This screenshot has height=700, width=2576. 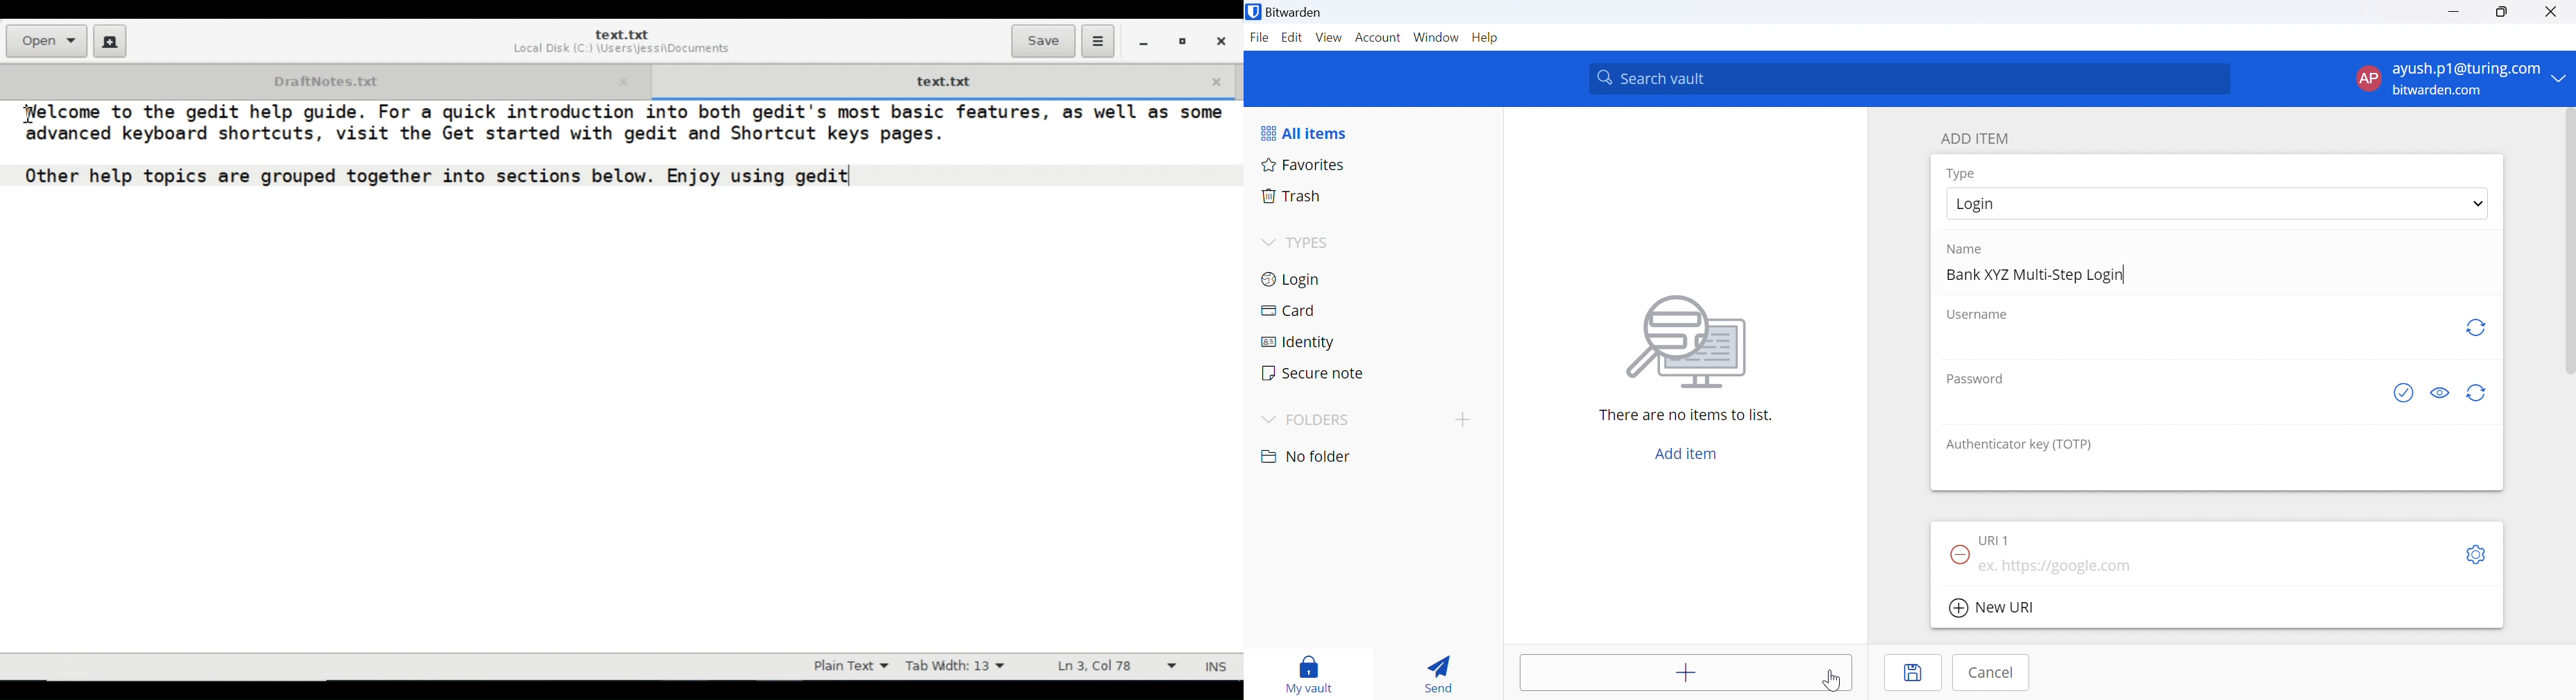 What do you see at coordinates (2568, 244) in the screenshot?
I see `scrollbar` at bounding box center [2568, 244].